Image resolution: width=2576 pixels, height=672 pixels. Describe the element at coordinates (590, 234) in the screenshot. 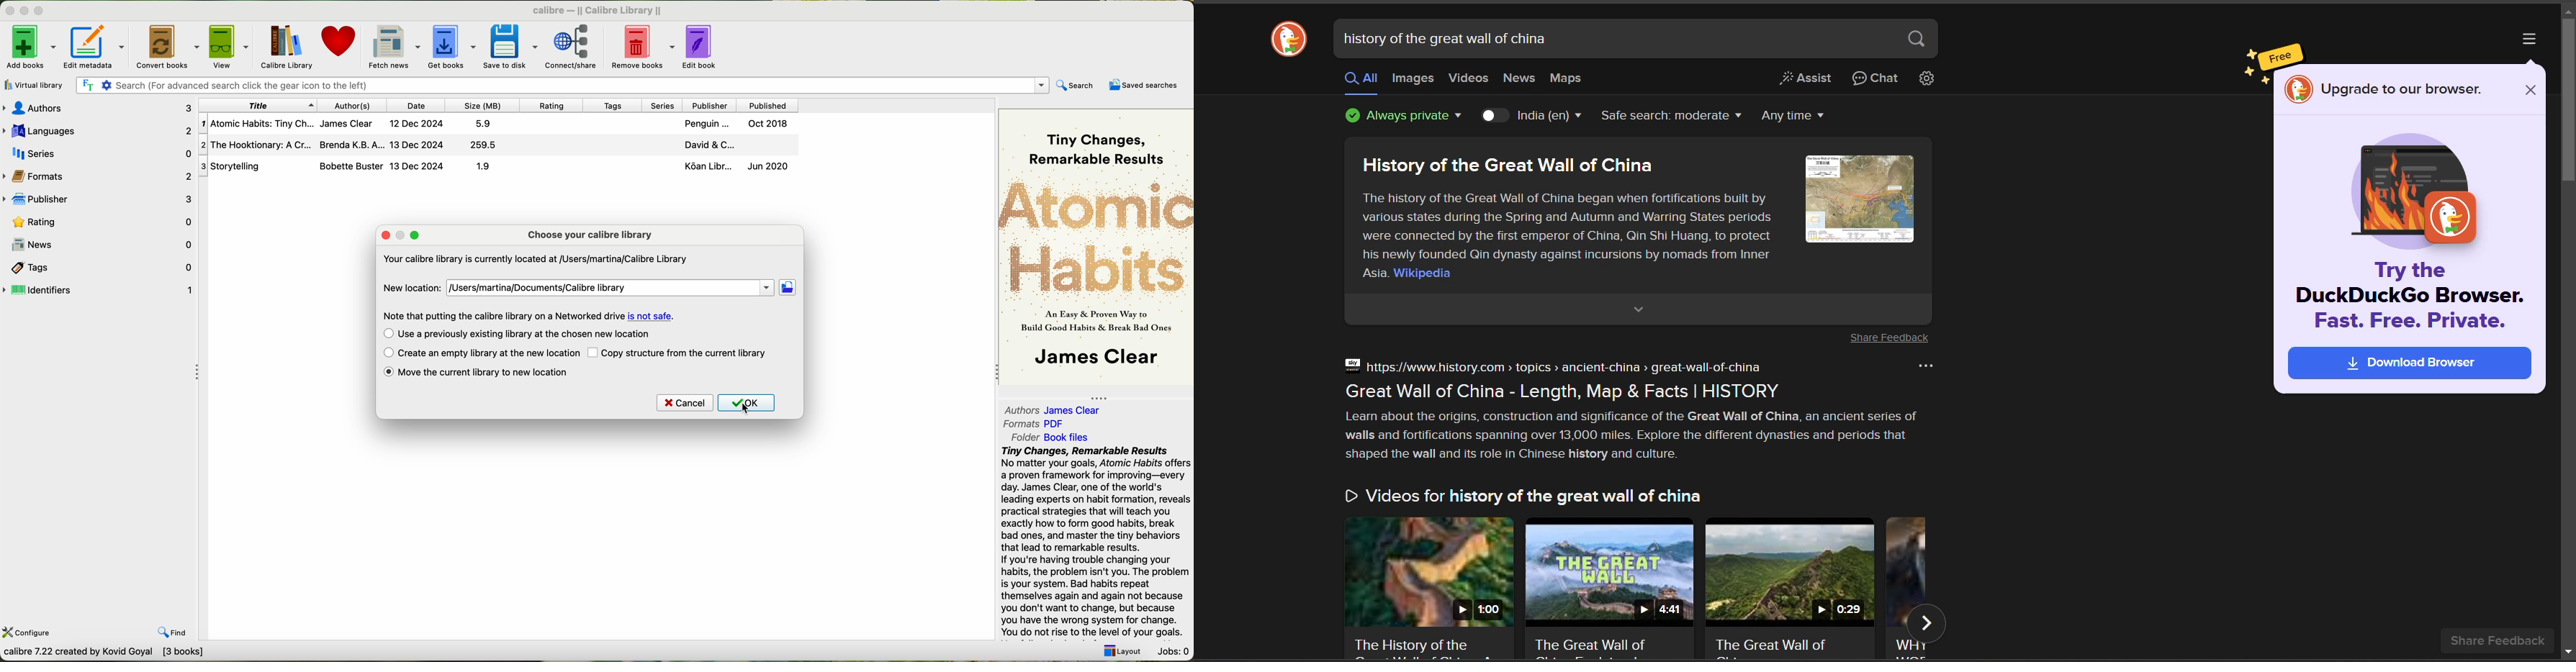

I see `choose your calibre library` at that location.